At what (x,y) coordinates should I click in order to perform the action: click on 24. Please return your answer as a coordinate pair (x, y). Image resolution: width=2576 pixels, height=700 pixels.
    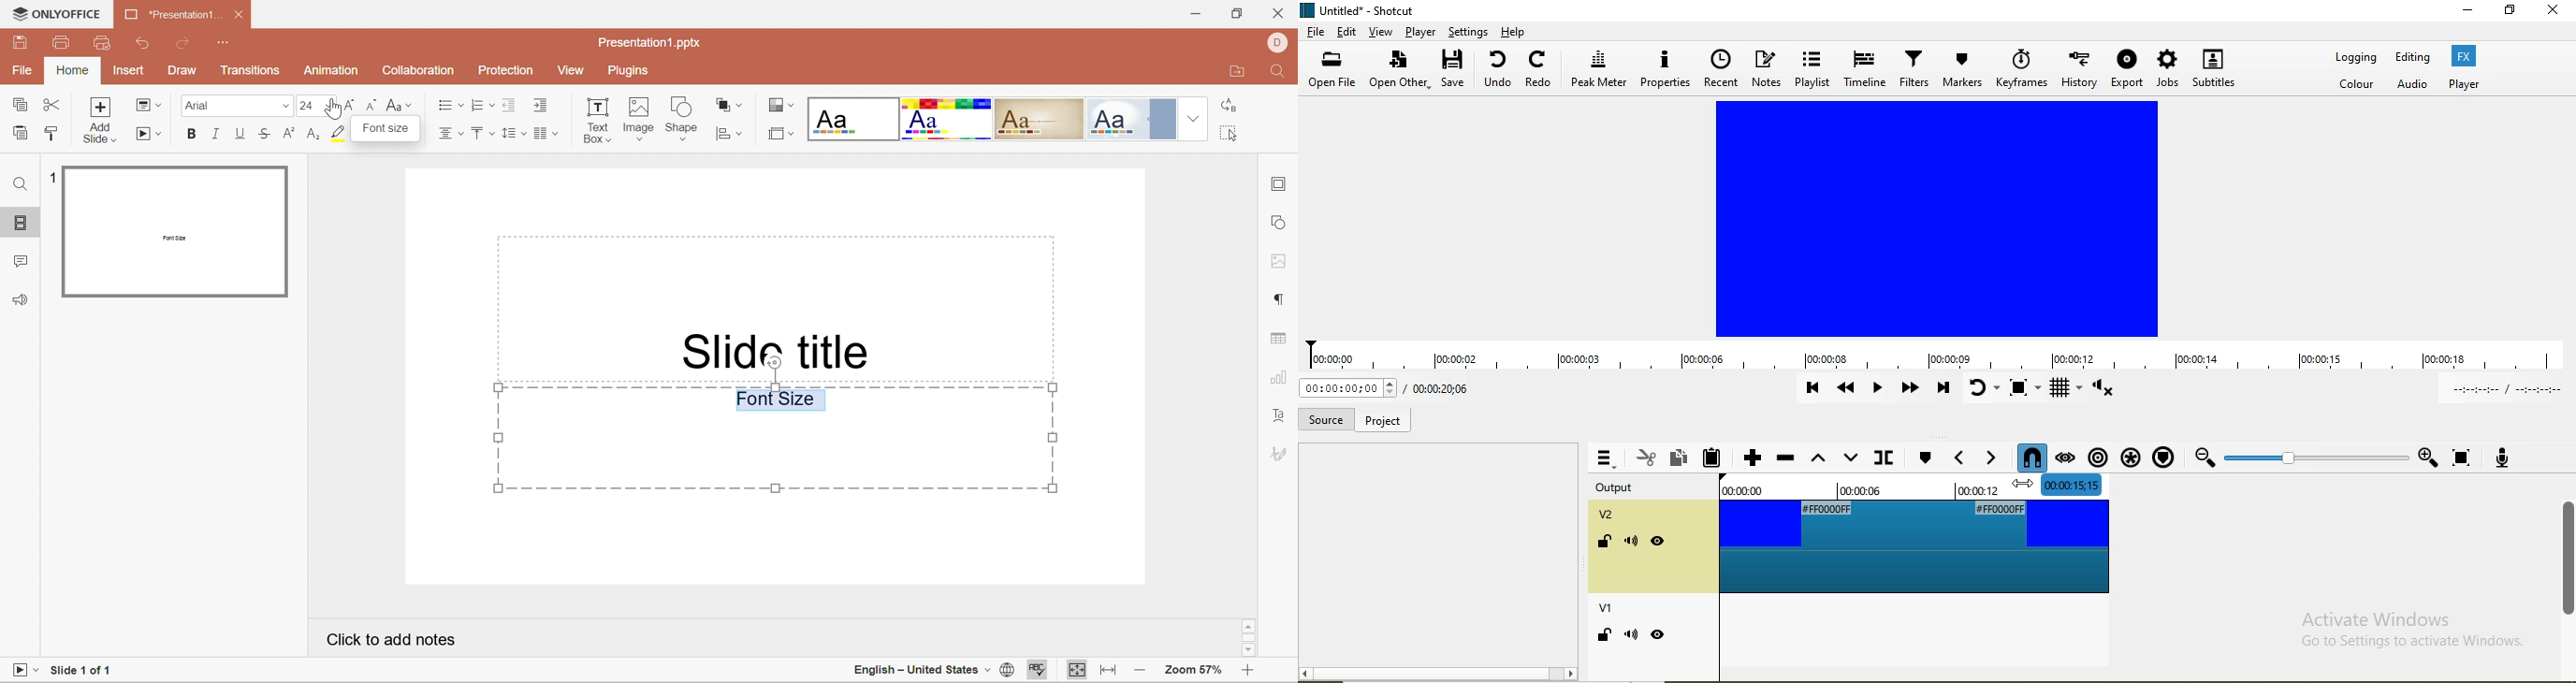
    Looking at the image, I should click on (306, 107).